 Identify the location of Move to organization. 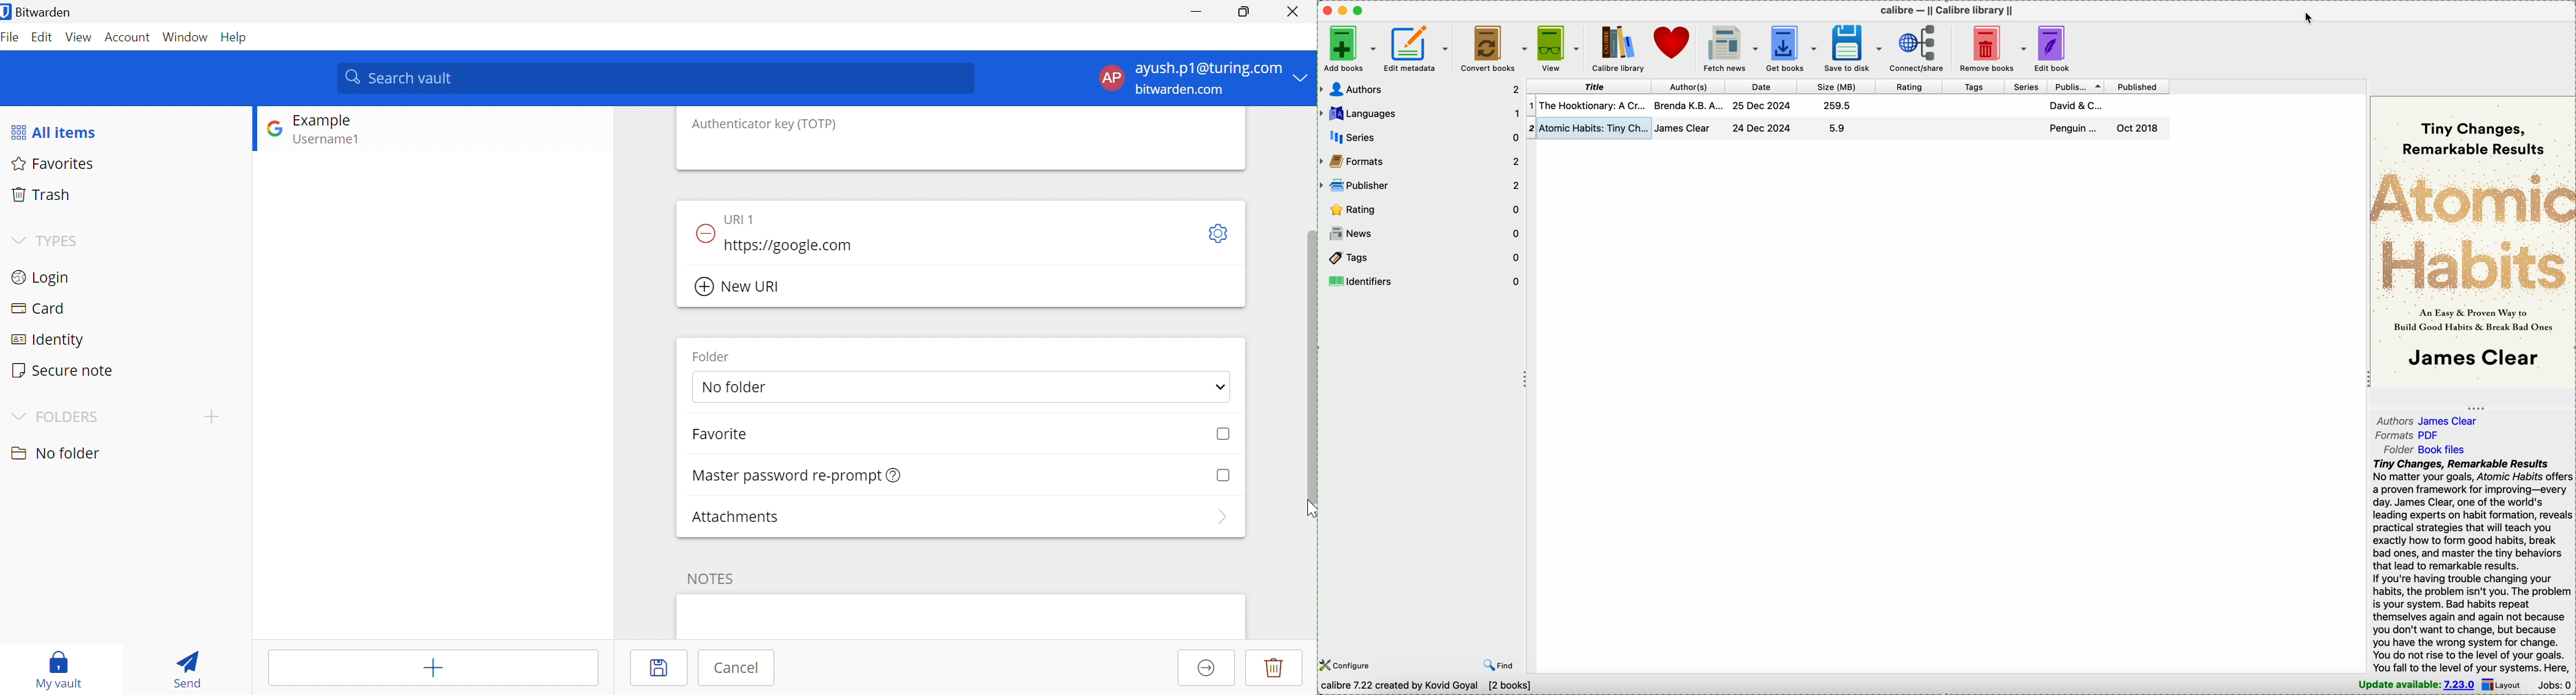
(1205, 669).